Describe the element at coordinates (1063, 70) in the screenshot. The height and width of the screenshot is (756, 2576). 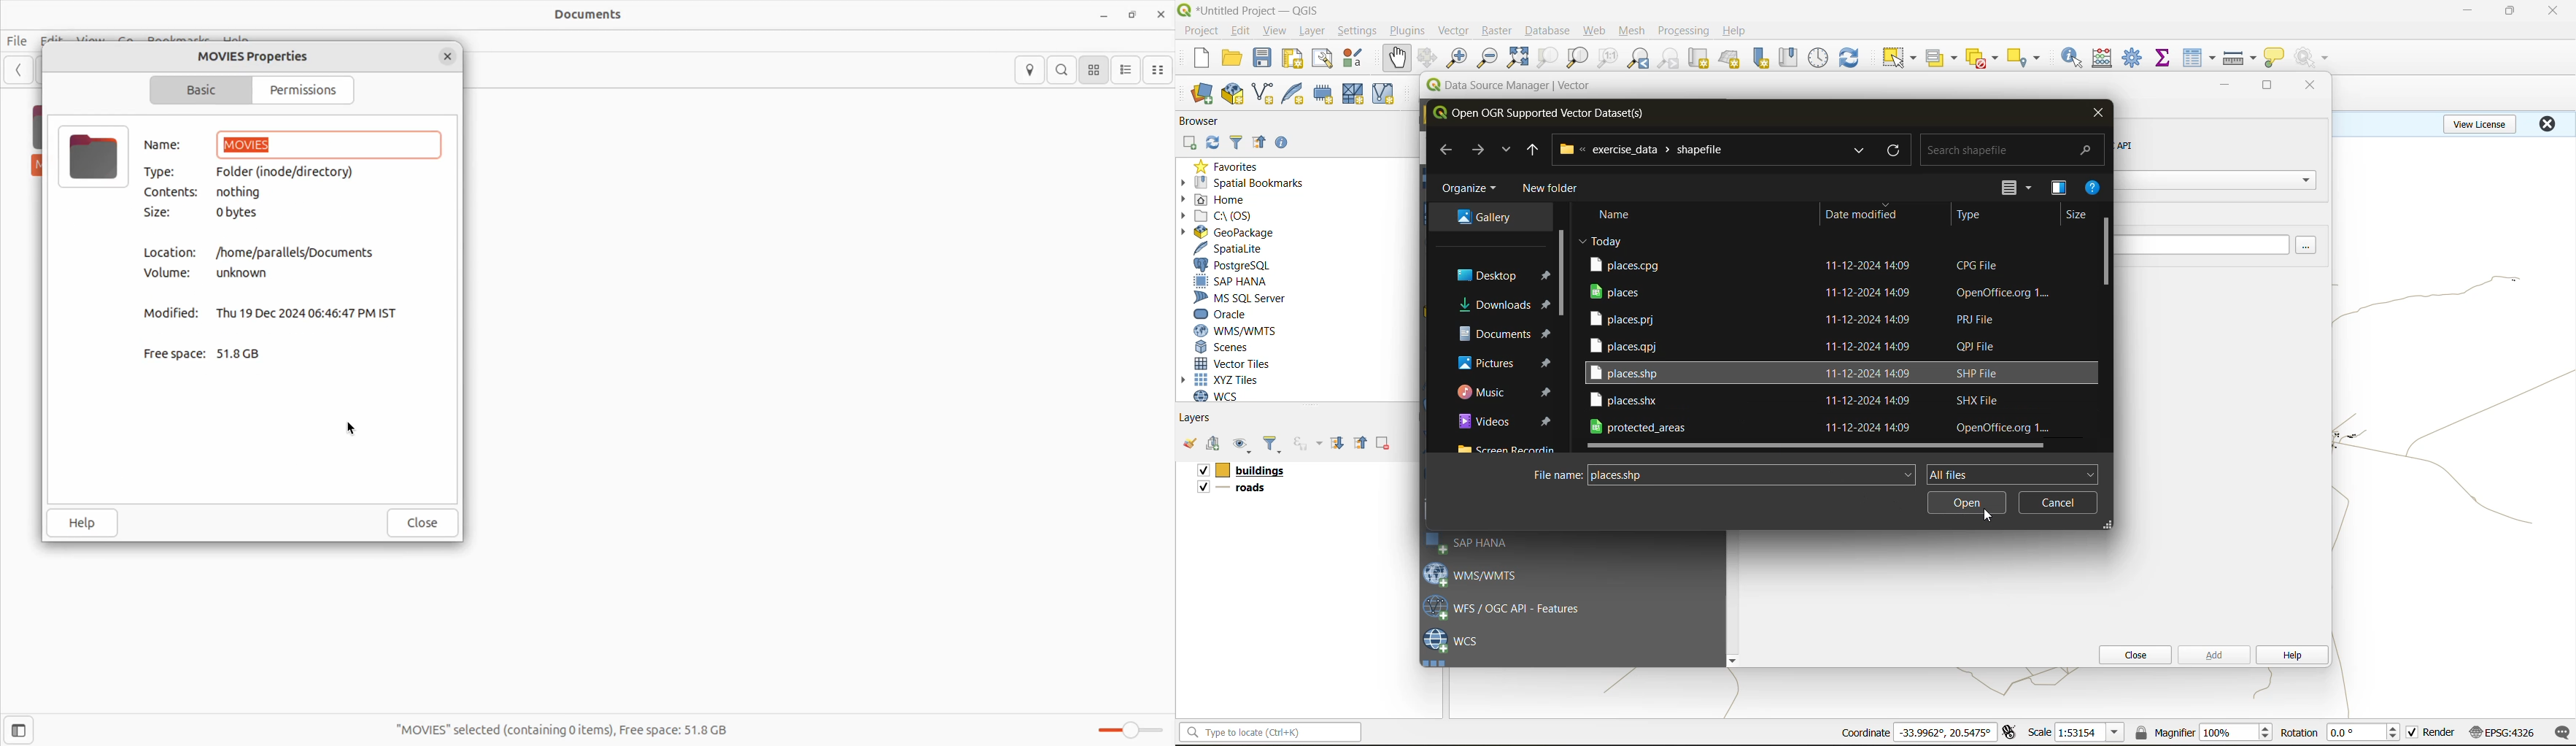
I see `Search ` at that location.